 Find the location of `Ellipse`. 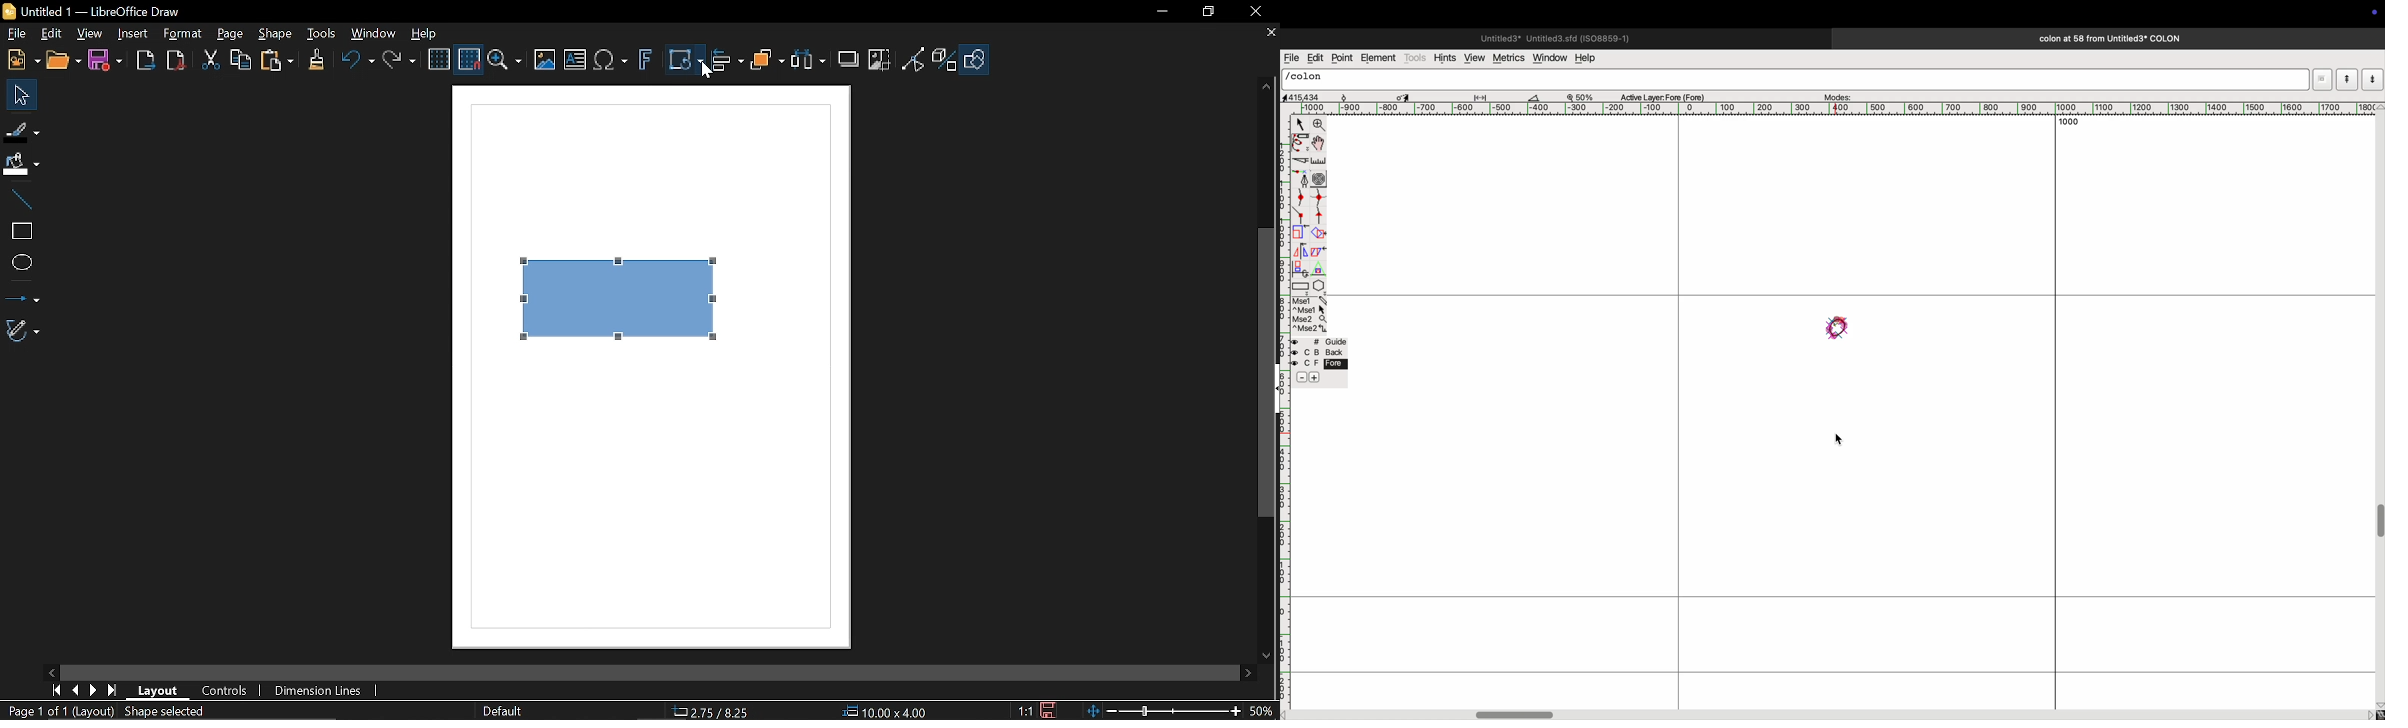

Ellipse is located at coordinates (21, 264).